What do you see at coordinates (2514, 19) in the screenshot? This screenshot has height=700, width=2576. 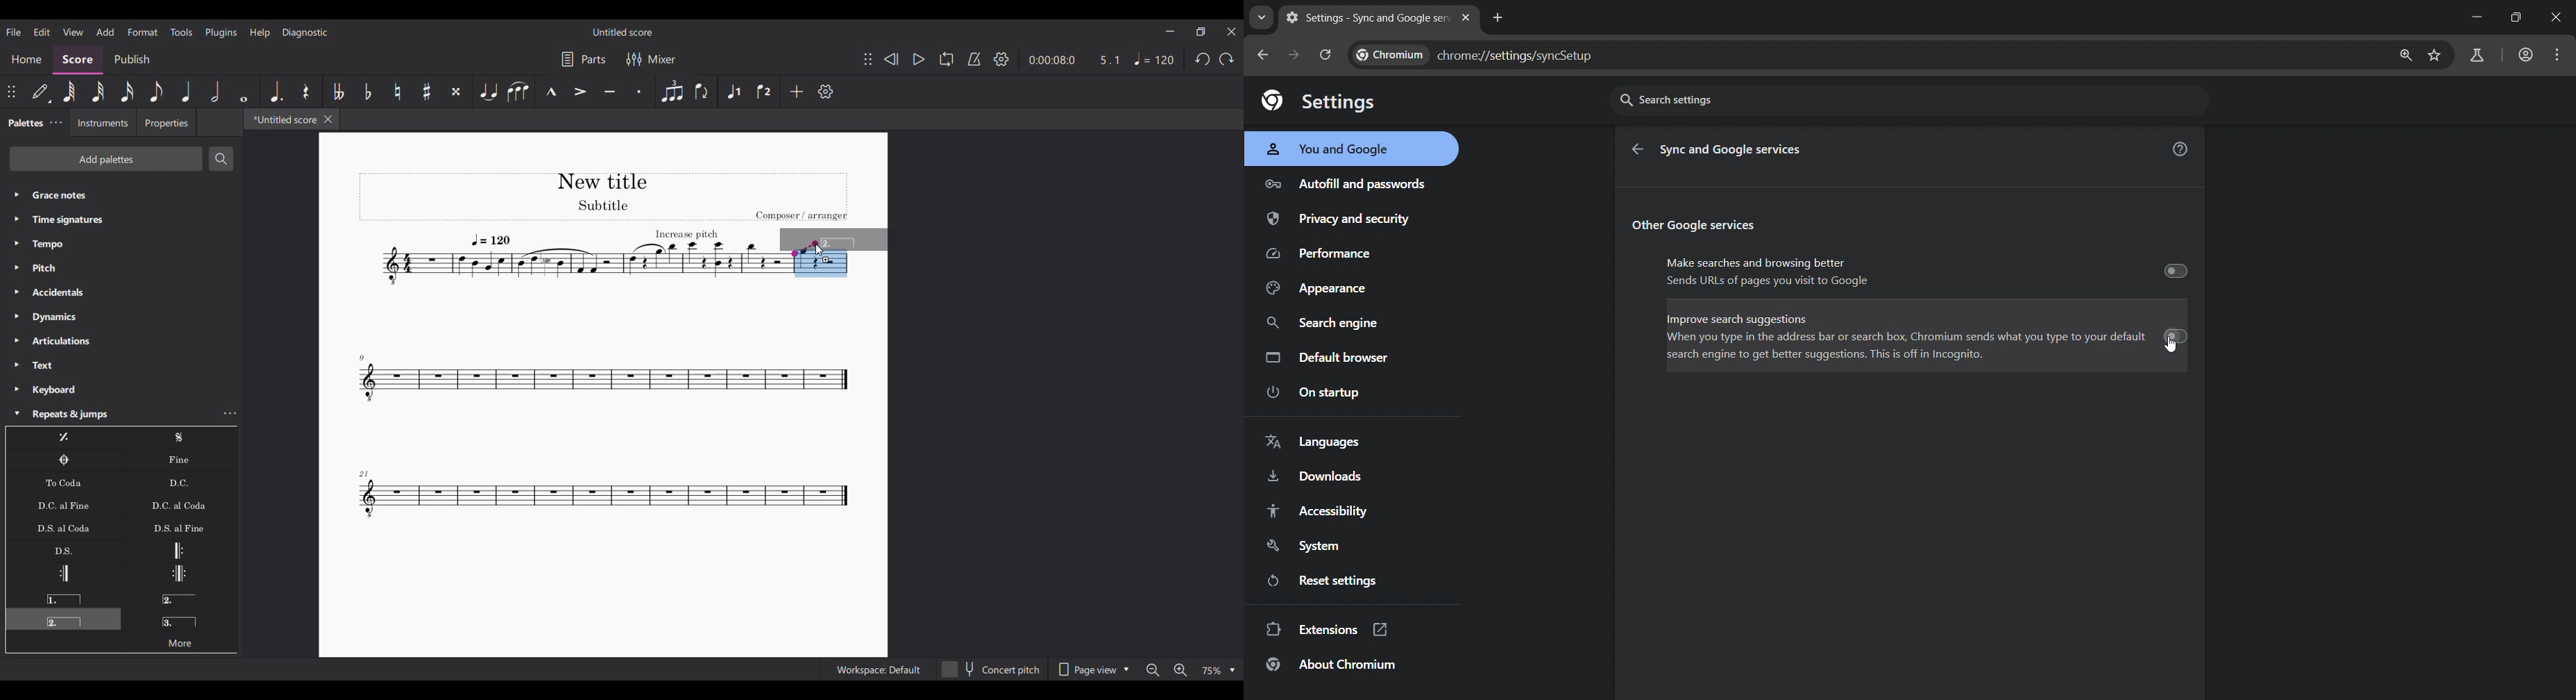 I see `restore down` at bounding box center [2514, 19].